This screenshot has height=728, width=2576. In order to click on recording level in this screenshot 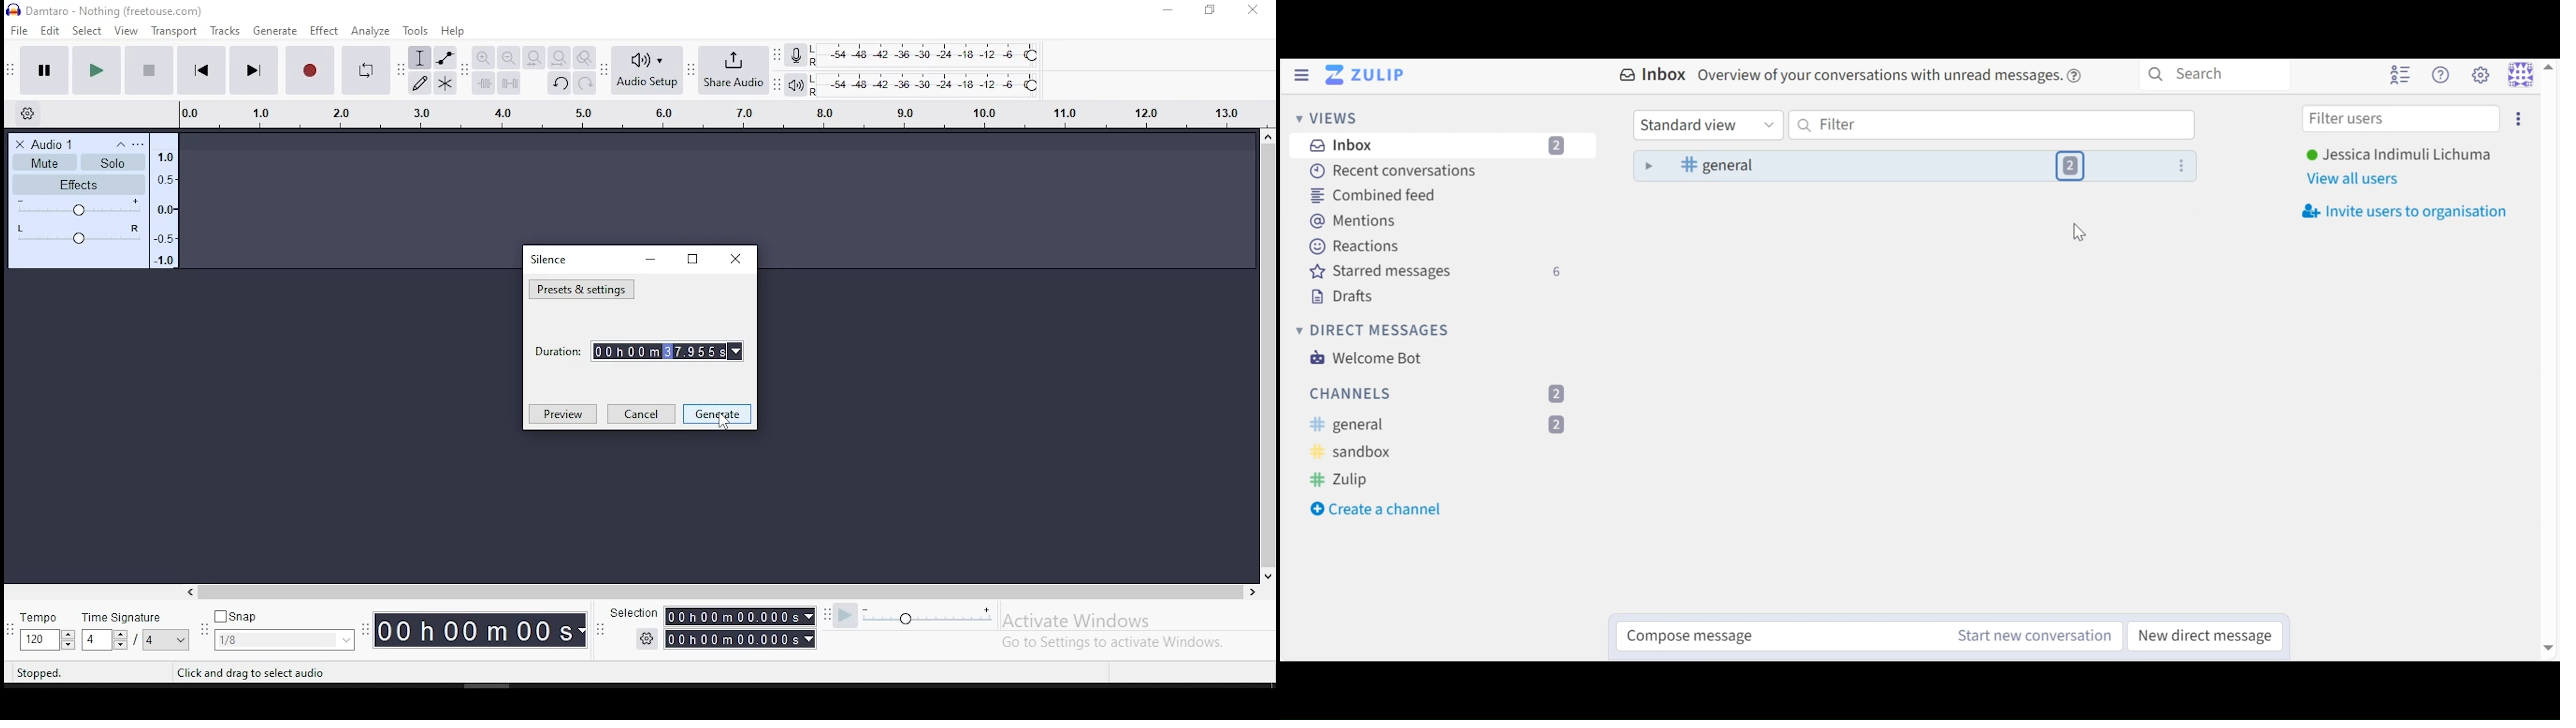, I will do `click(927, 54)`.